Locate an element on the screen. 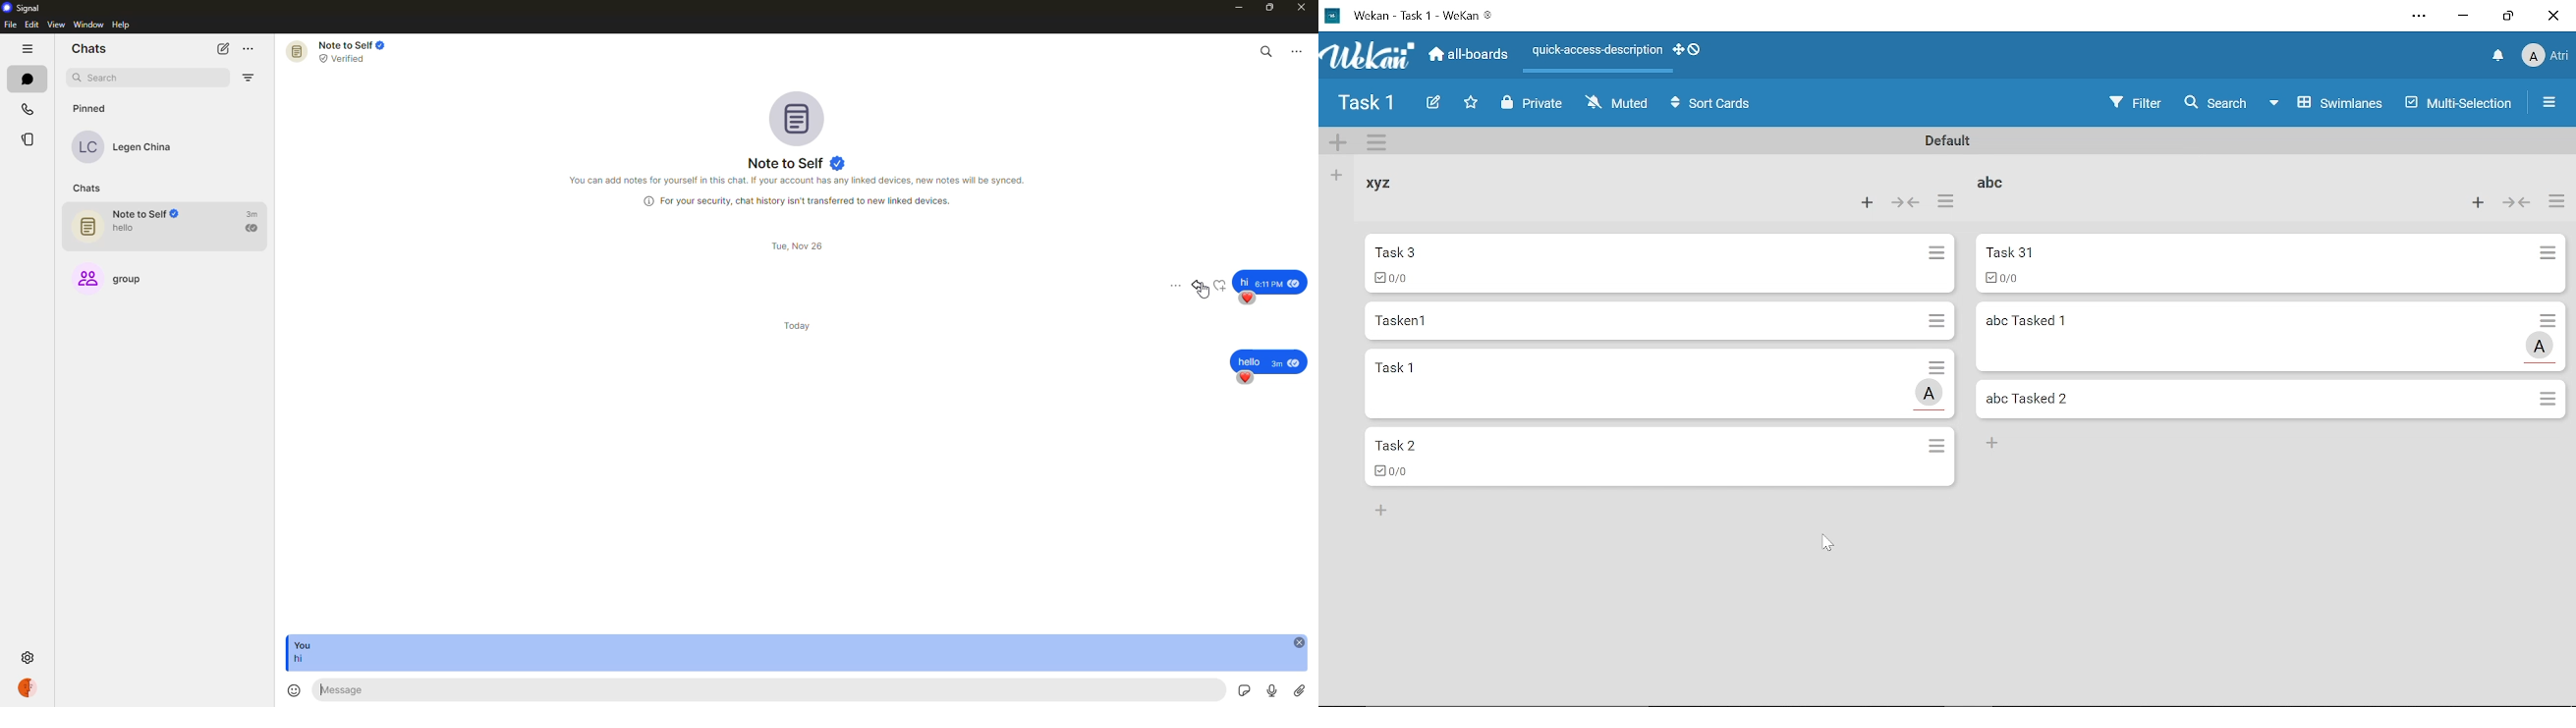  group is located at coordinates (122, 279).